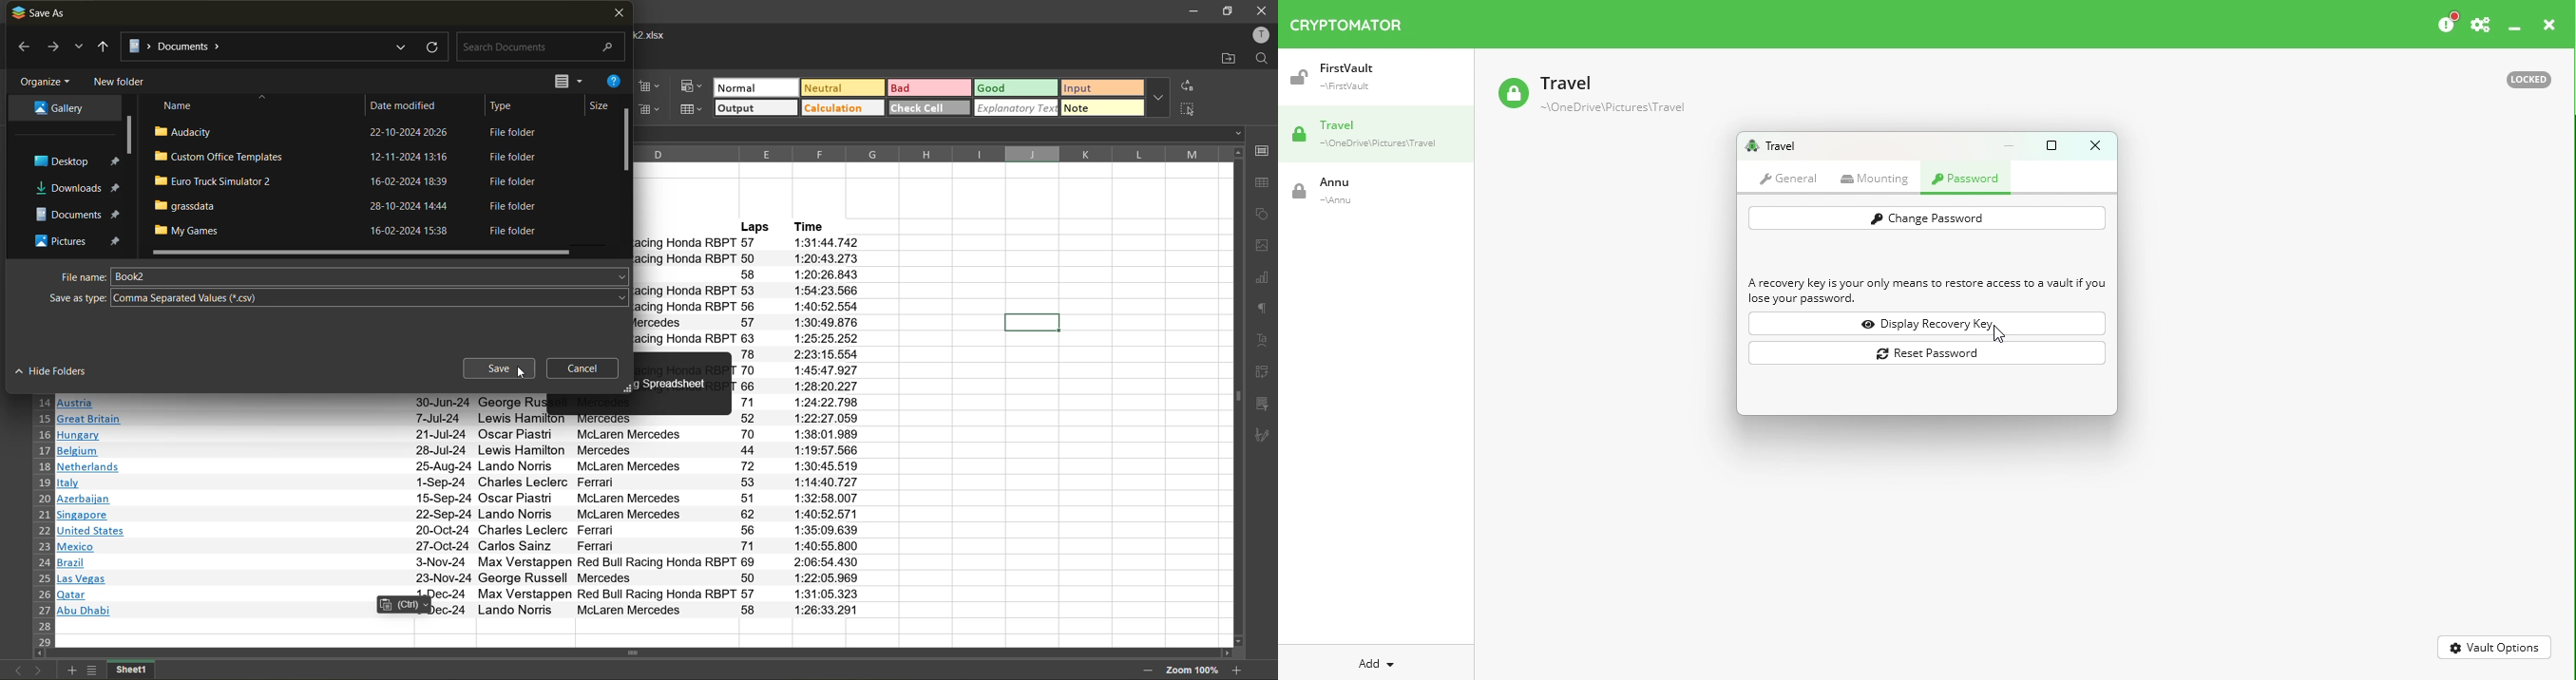  What do you see at coordinates (43, 521) in the screenshot?
I see `row number` at bounding box center [43, 521].